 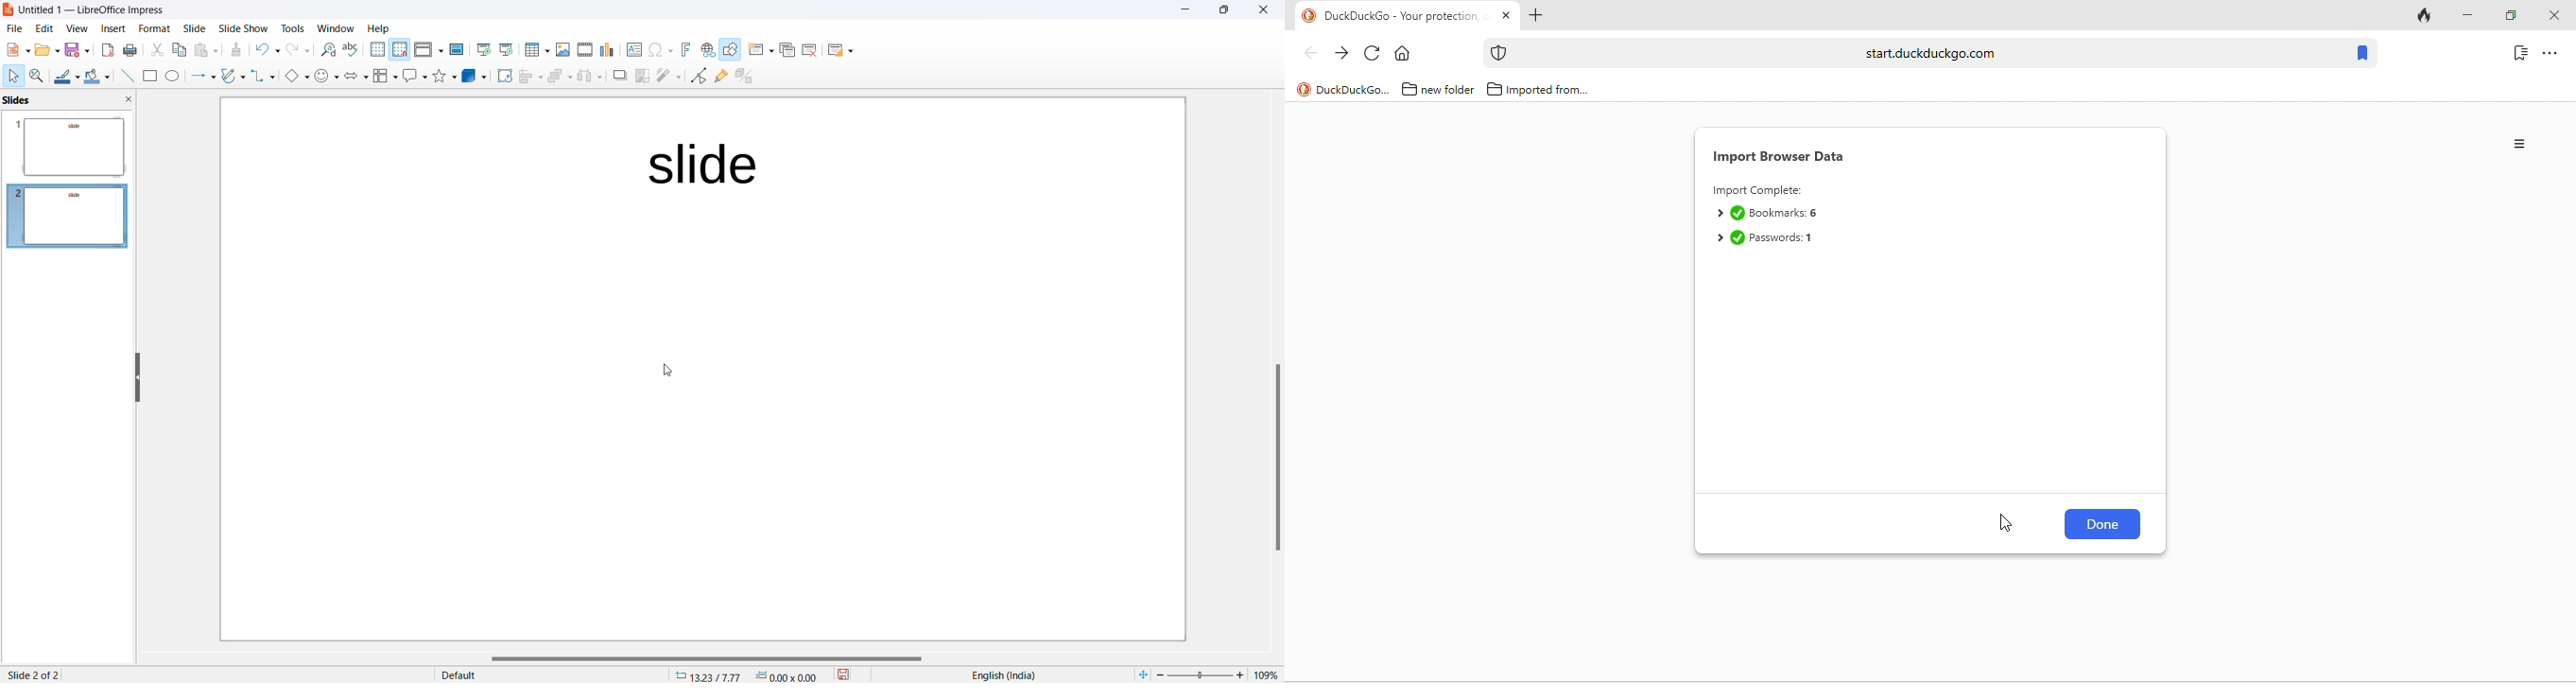 I want to click on forward, so click(x=1341, y=54).